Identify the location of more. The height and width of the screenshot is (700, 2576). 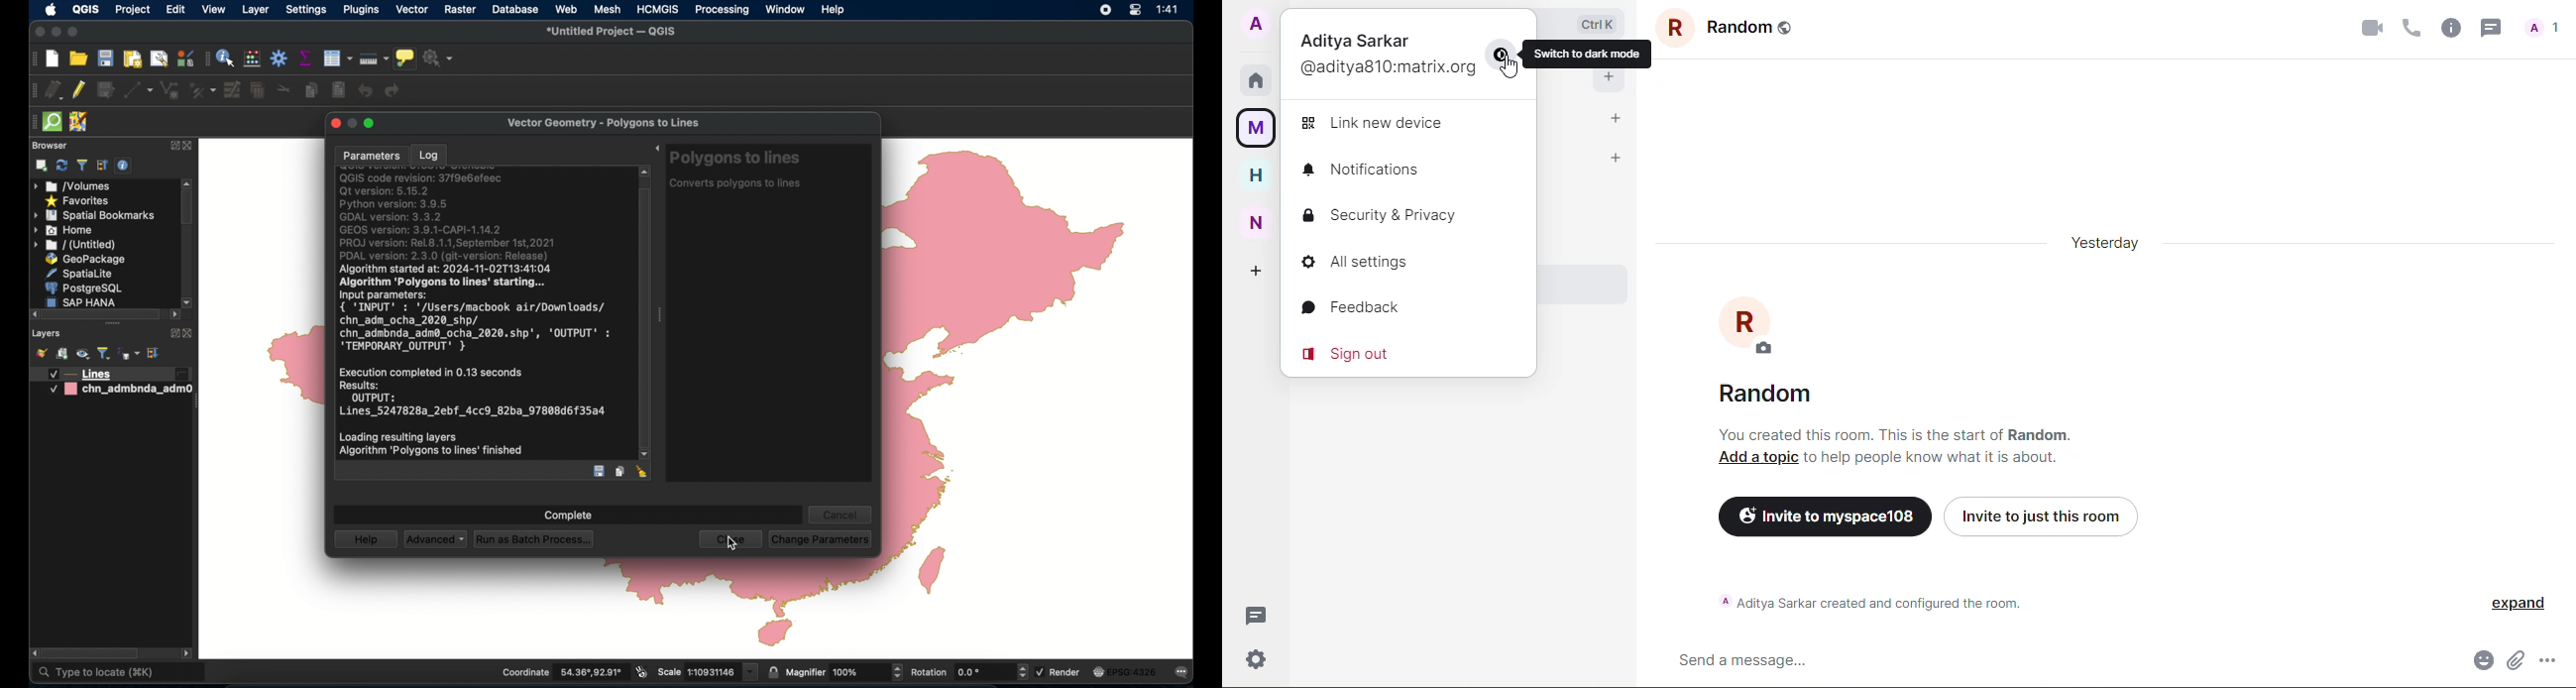
(2550, 660).